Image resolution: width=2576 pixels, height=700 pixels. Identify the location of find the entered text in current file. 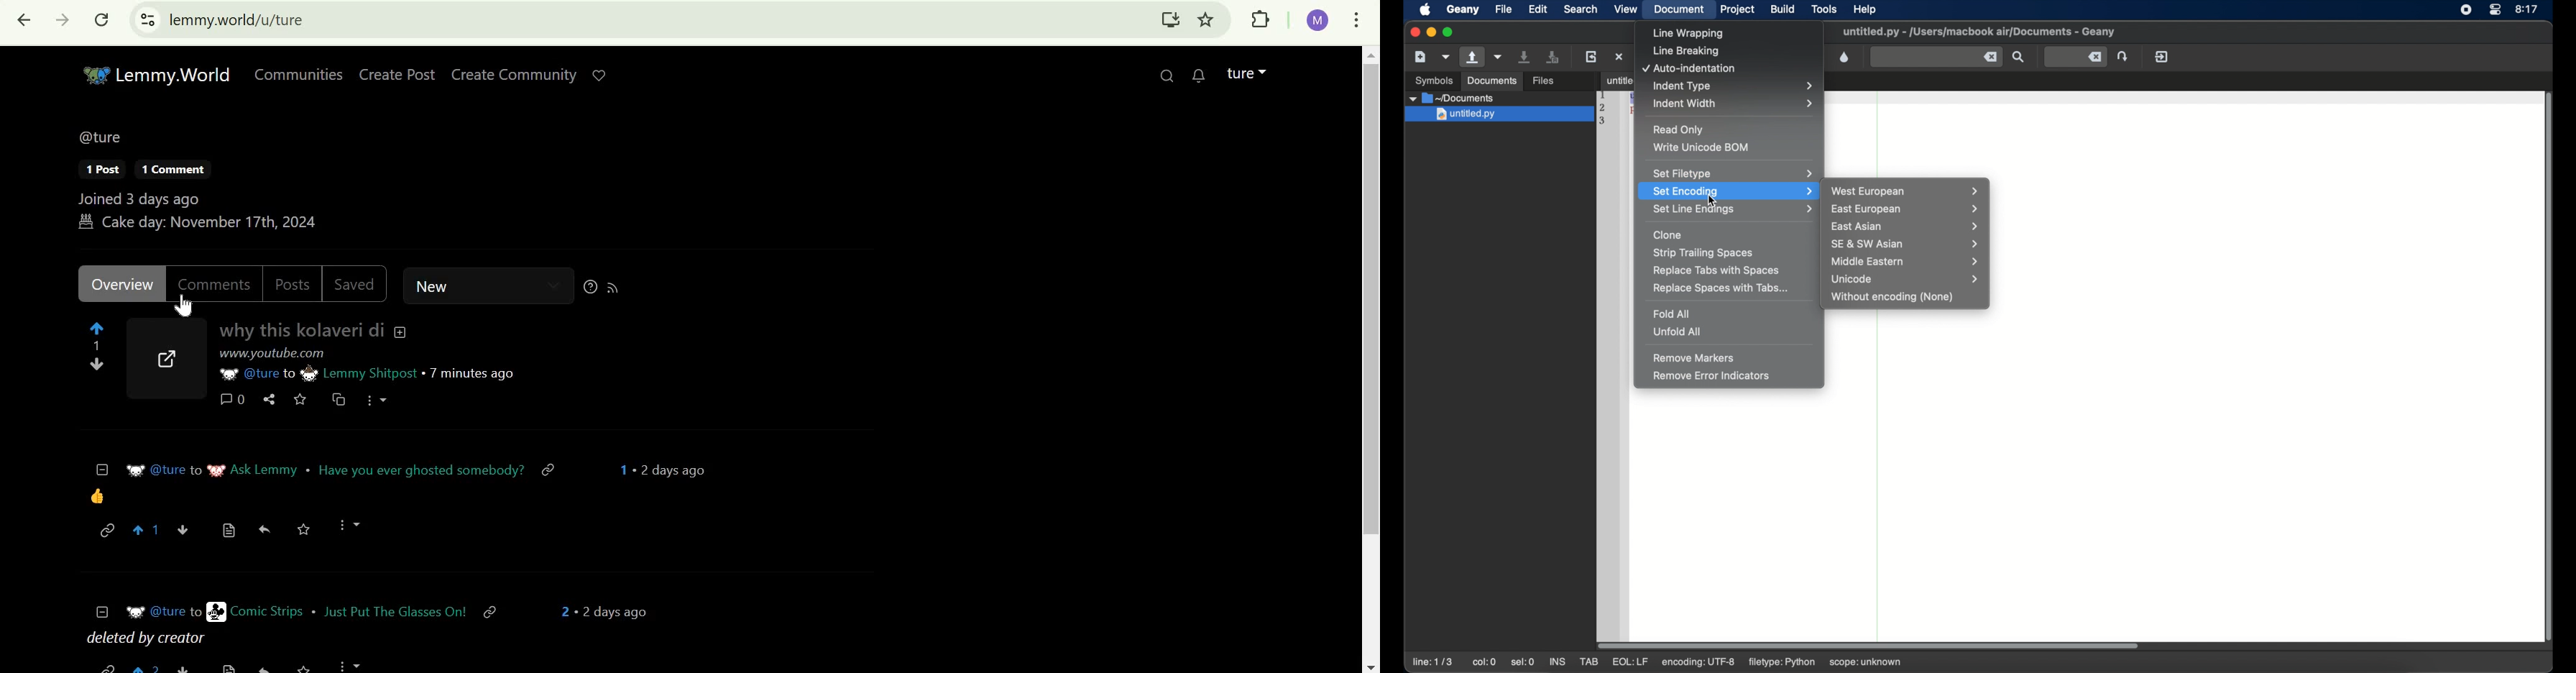
(2018, 57).